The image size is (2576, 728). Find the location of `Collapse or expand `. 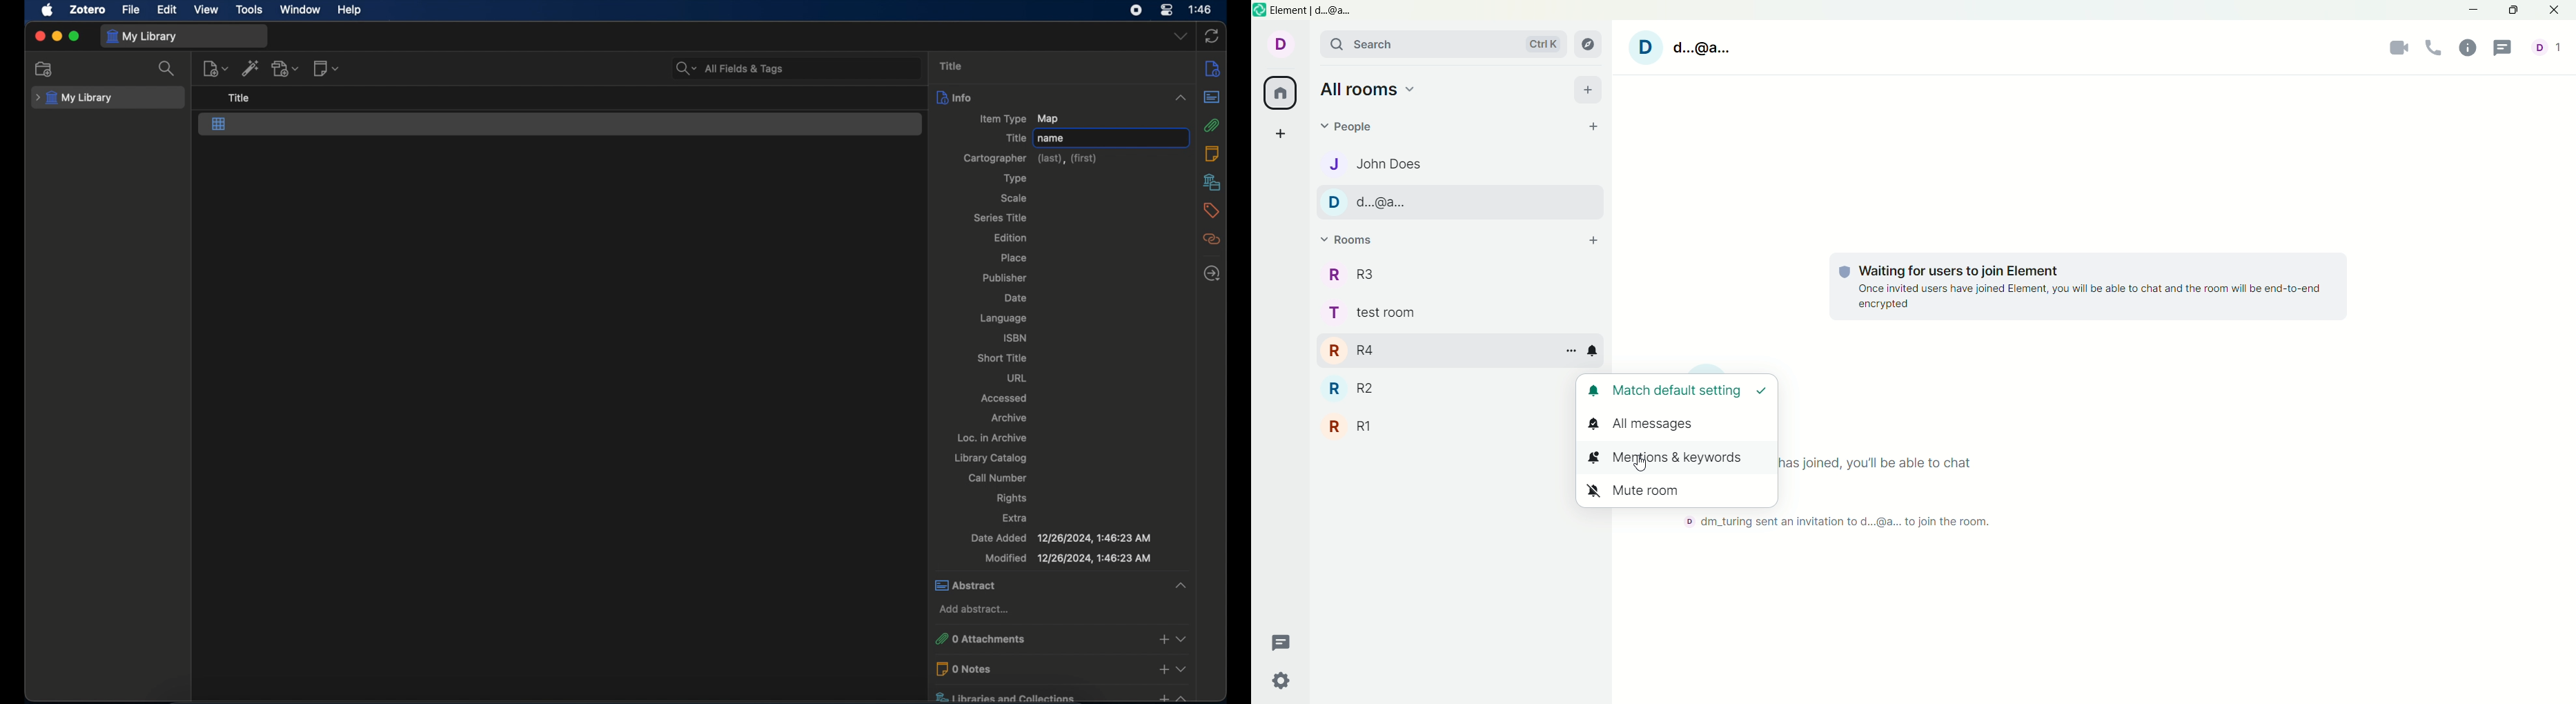

Collapse or expand  is located at coordinates (1184, 639).